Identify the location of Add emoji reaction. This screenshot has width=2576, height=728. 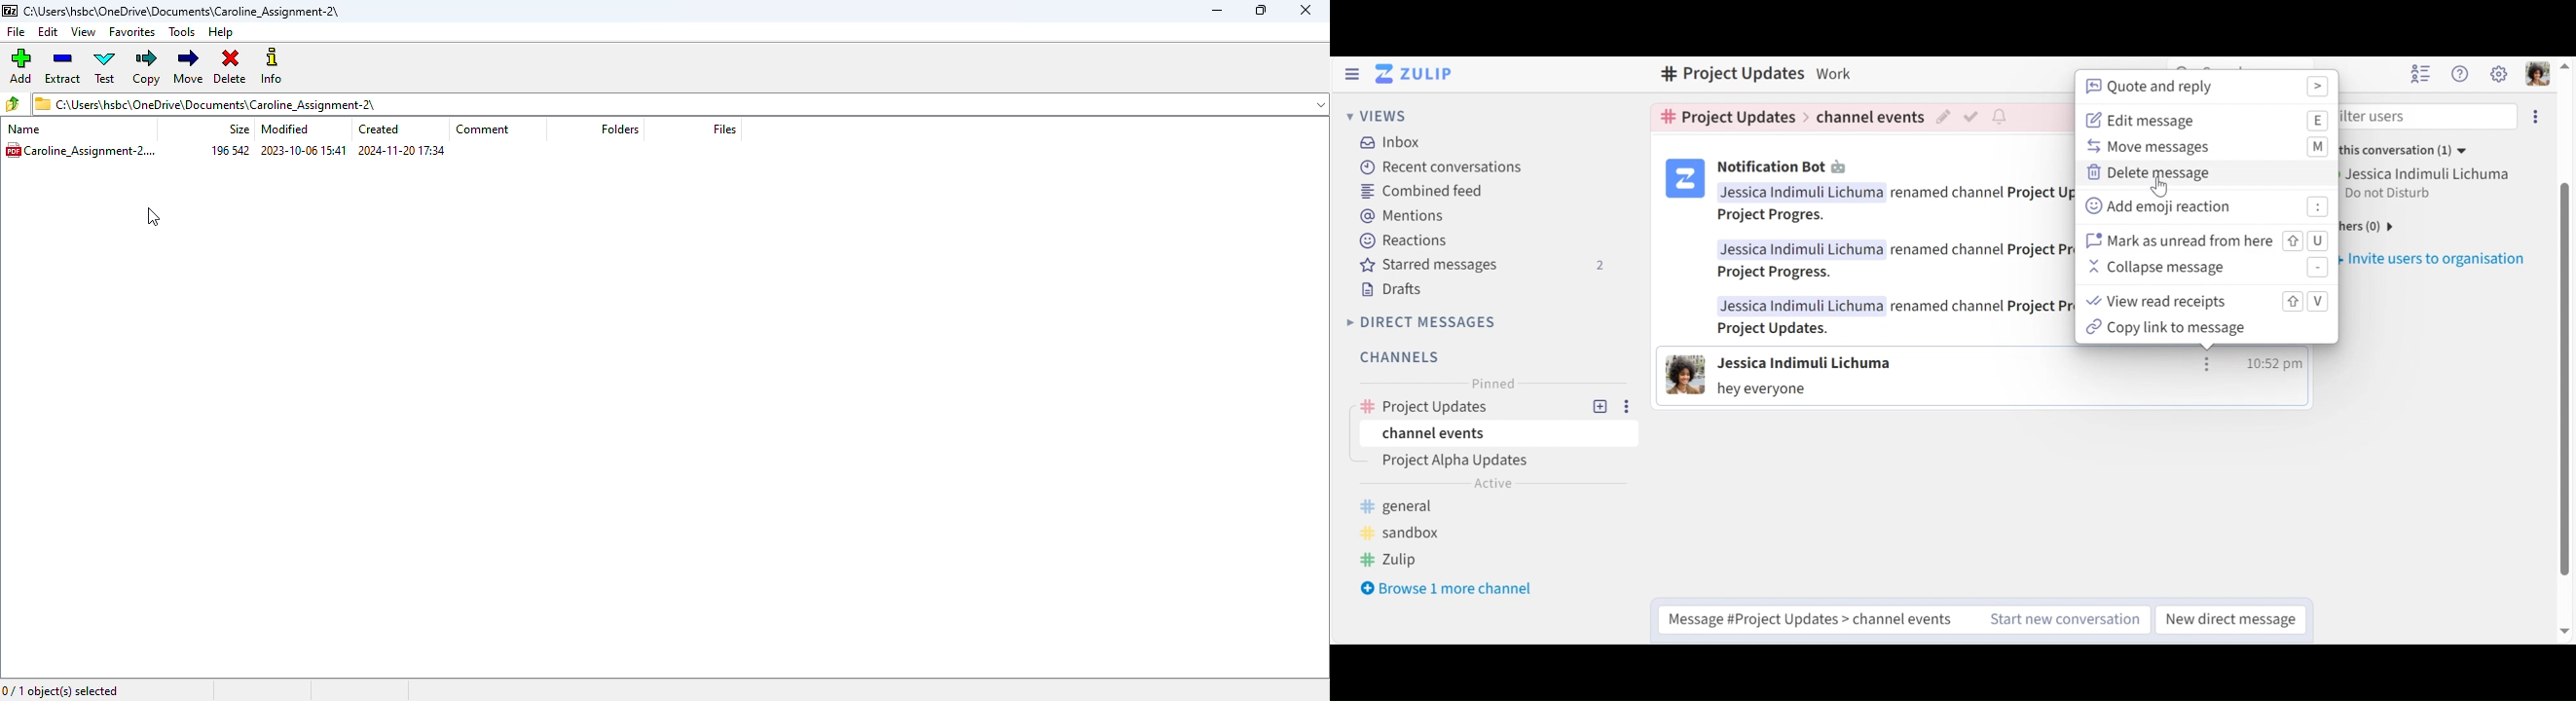
(2207, 206).